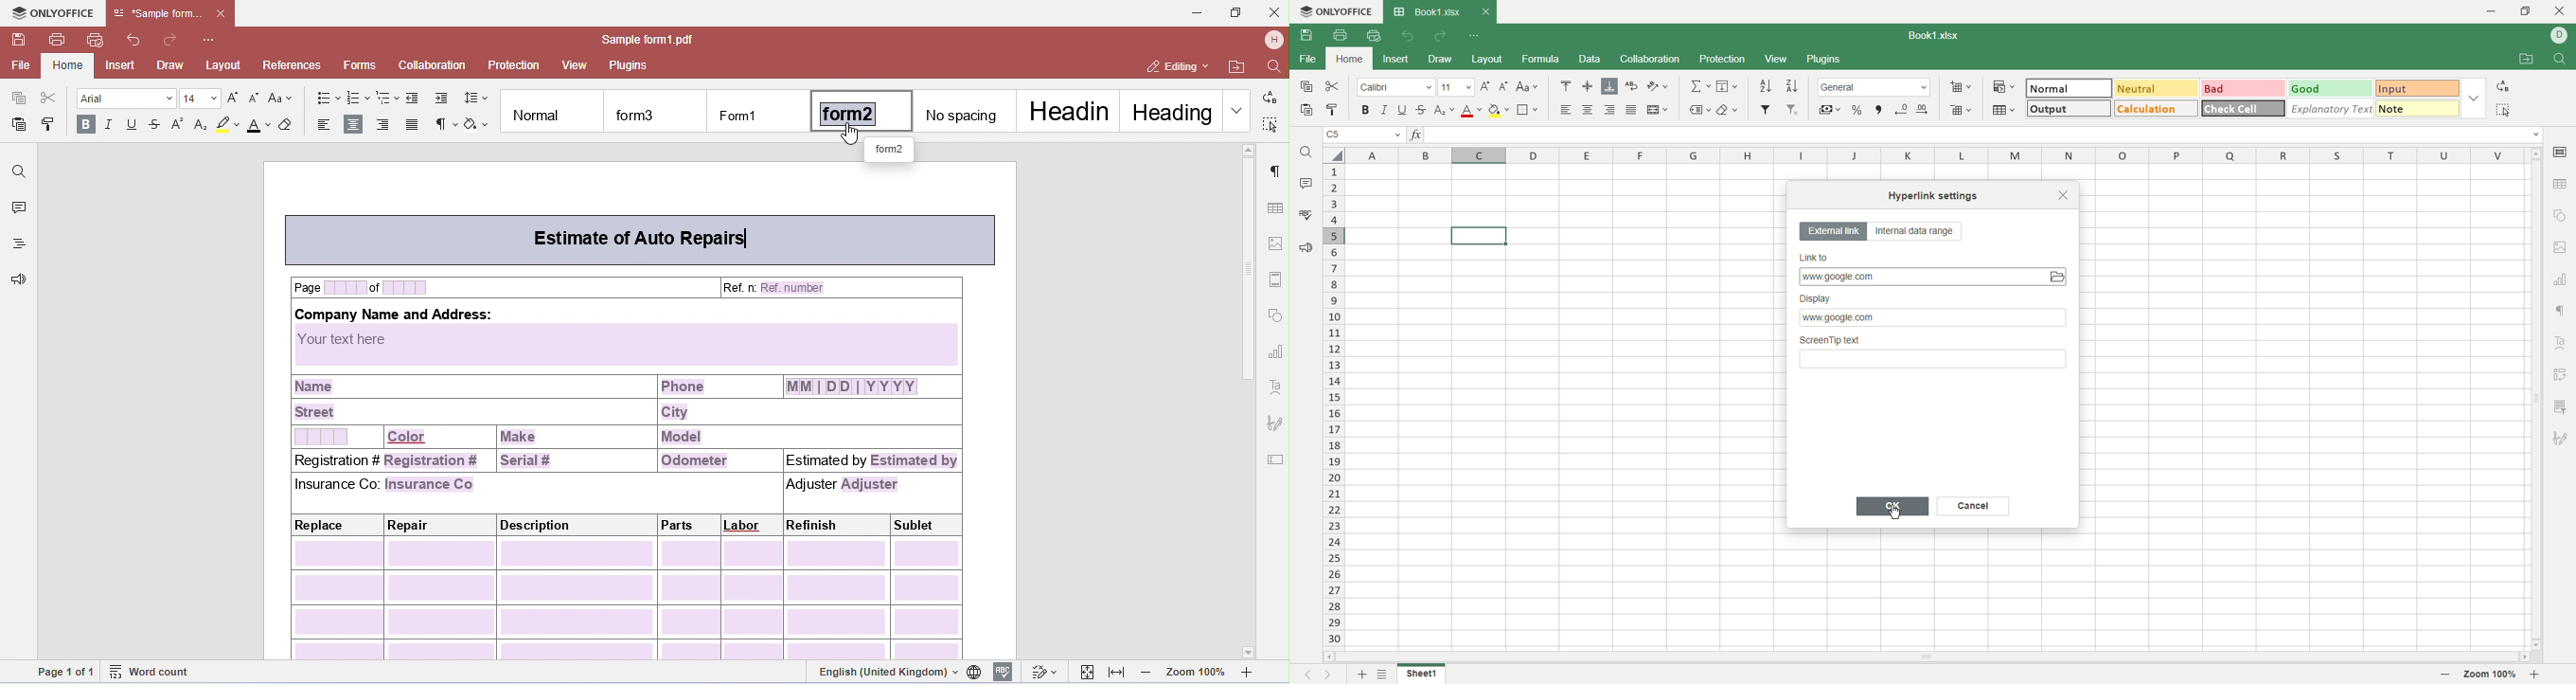 The height and width of the screenshot is (700, 2576). What do you see at coordinates (2332, 108) in the screenshot?
I see `explanatory text` at bounding box center [2332, 108].